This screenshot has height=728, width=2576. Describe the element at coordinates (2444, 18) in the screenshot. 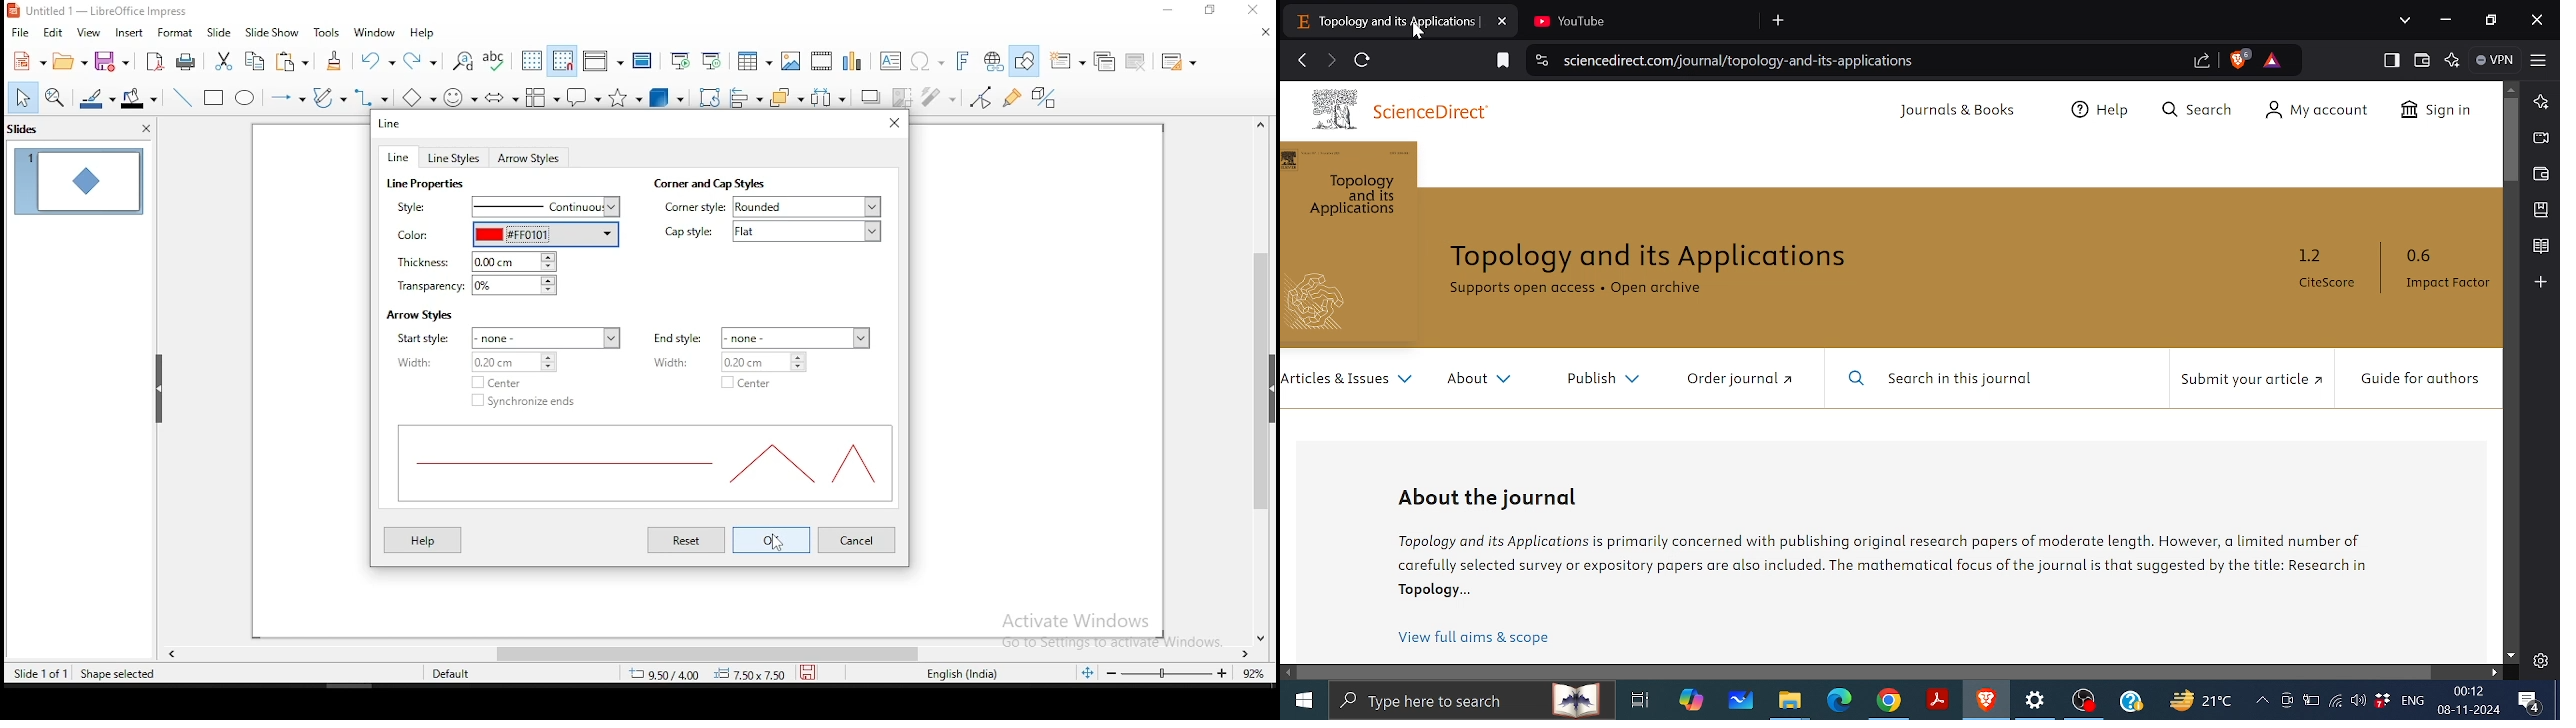

I see `Minimize` at that location.